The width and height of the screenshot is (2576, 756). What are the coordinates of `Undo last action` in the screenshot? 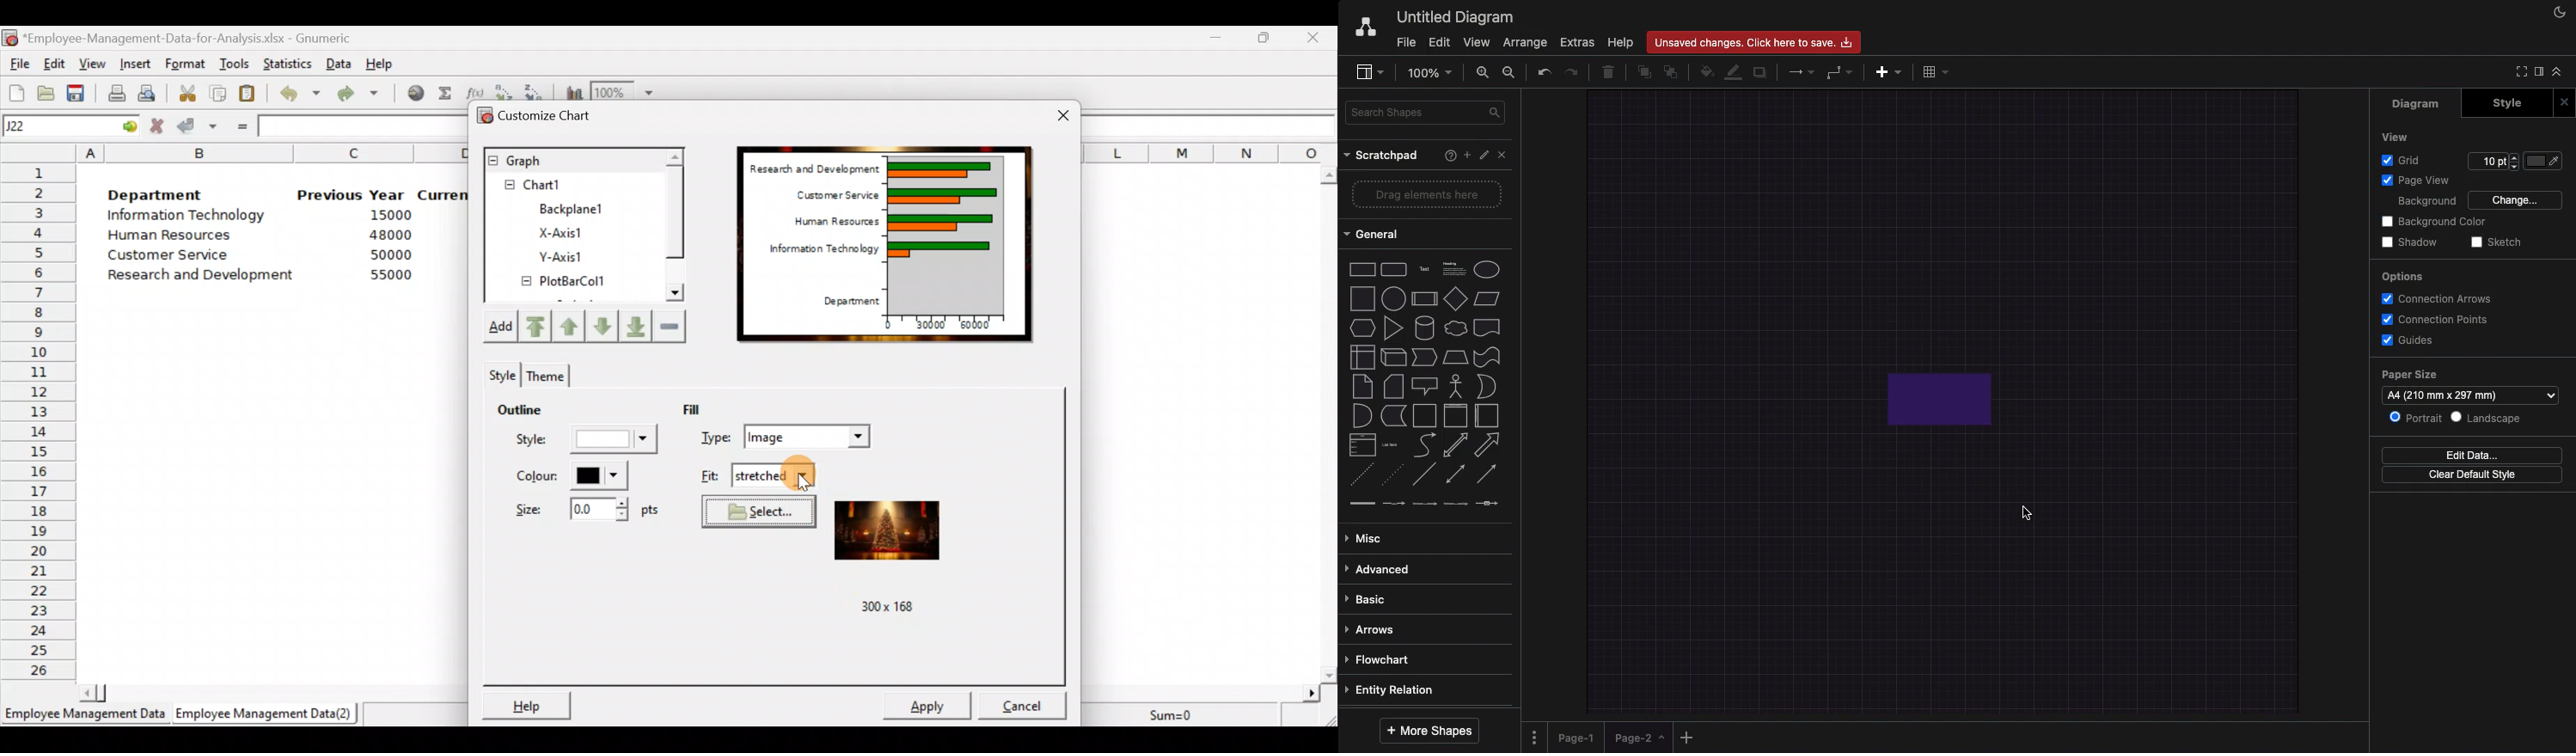 It's located at (301, 96).